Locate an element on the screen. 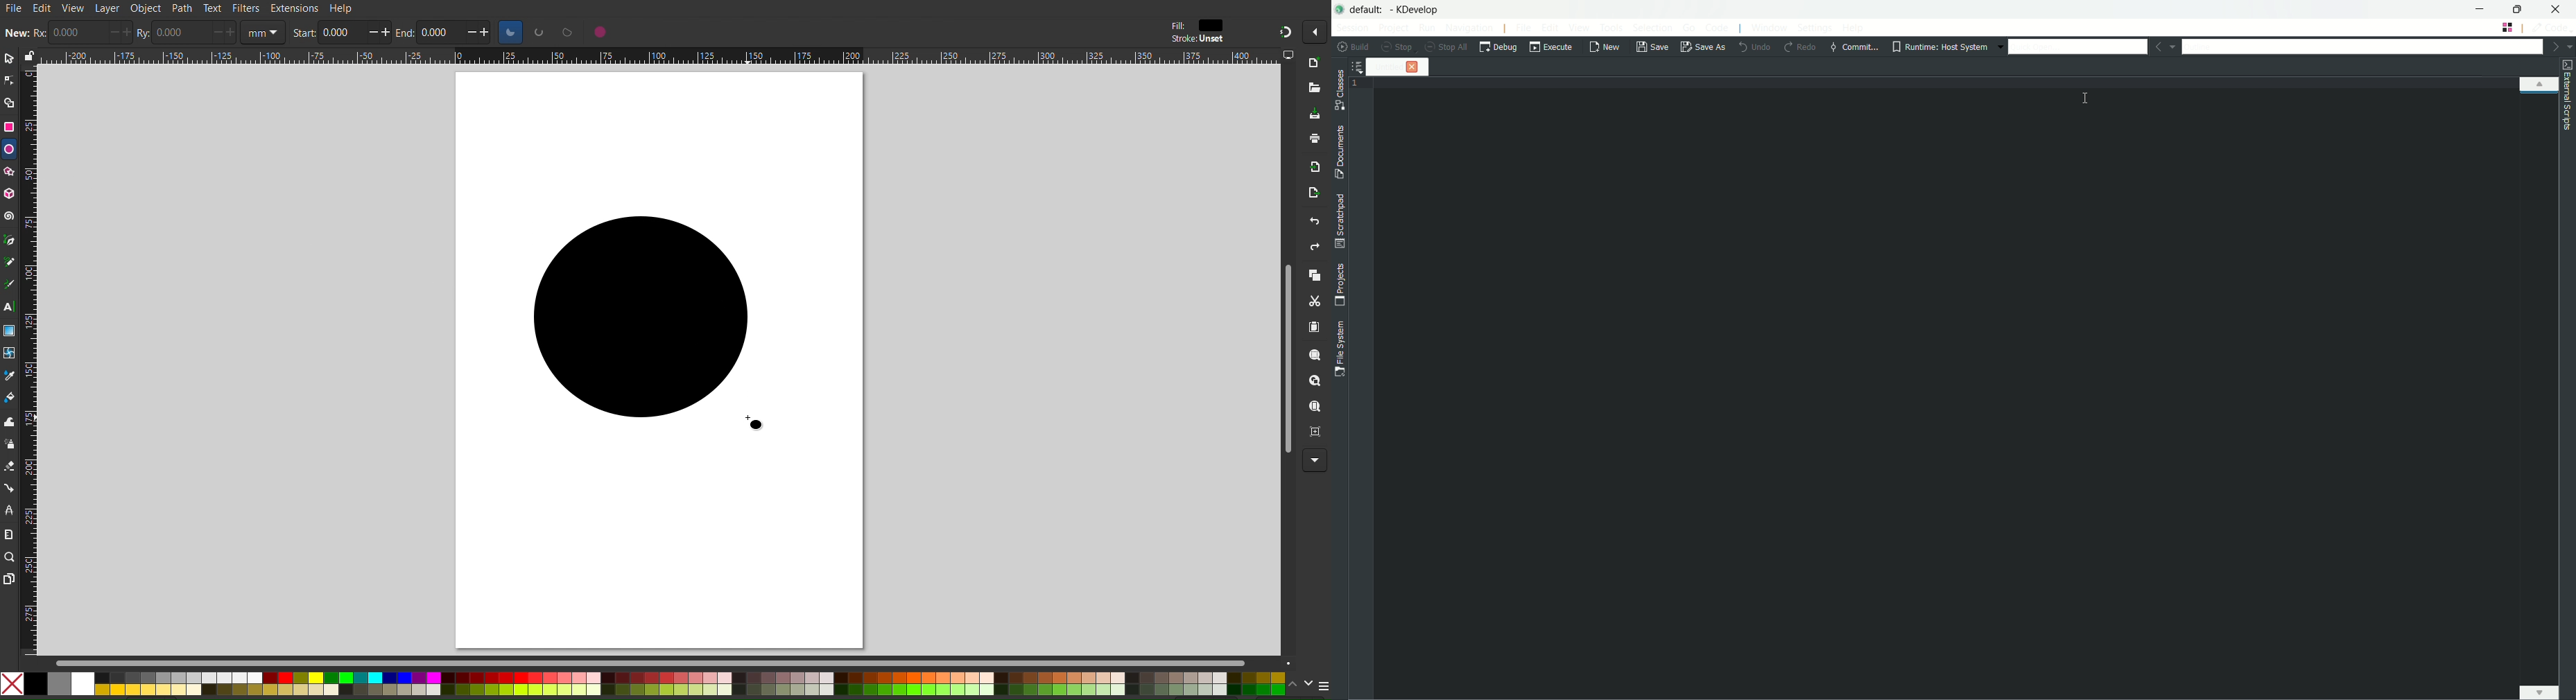 Image resolution: width=2576 pixels, height=700 pixels. Rectangle is located at coordinates (10, 127).